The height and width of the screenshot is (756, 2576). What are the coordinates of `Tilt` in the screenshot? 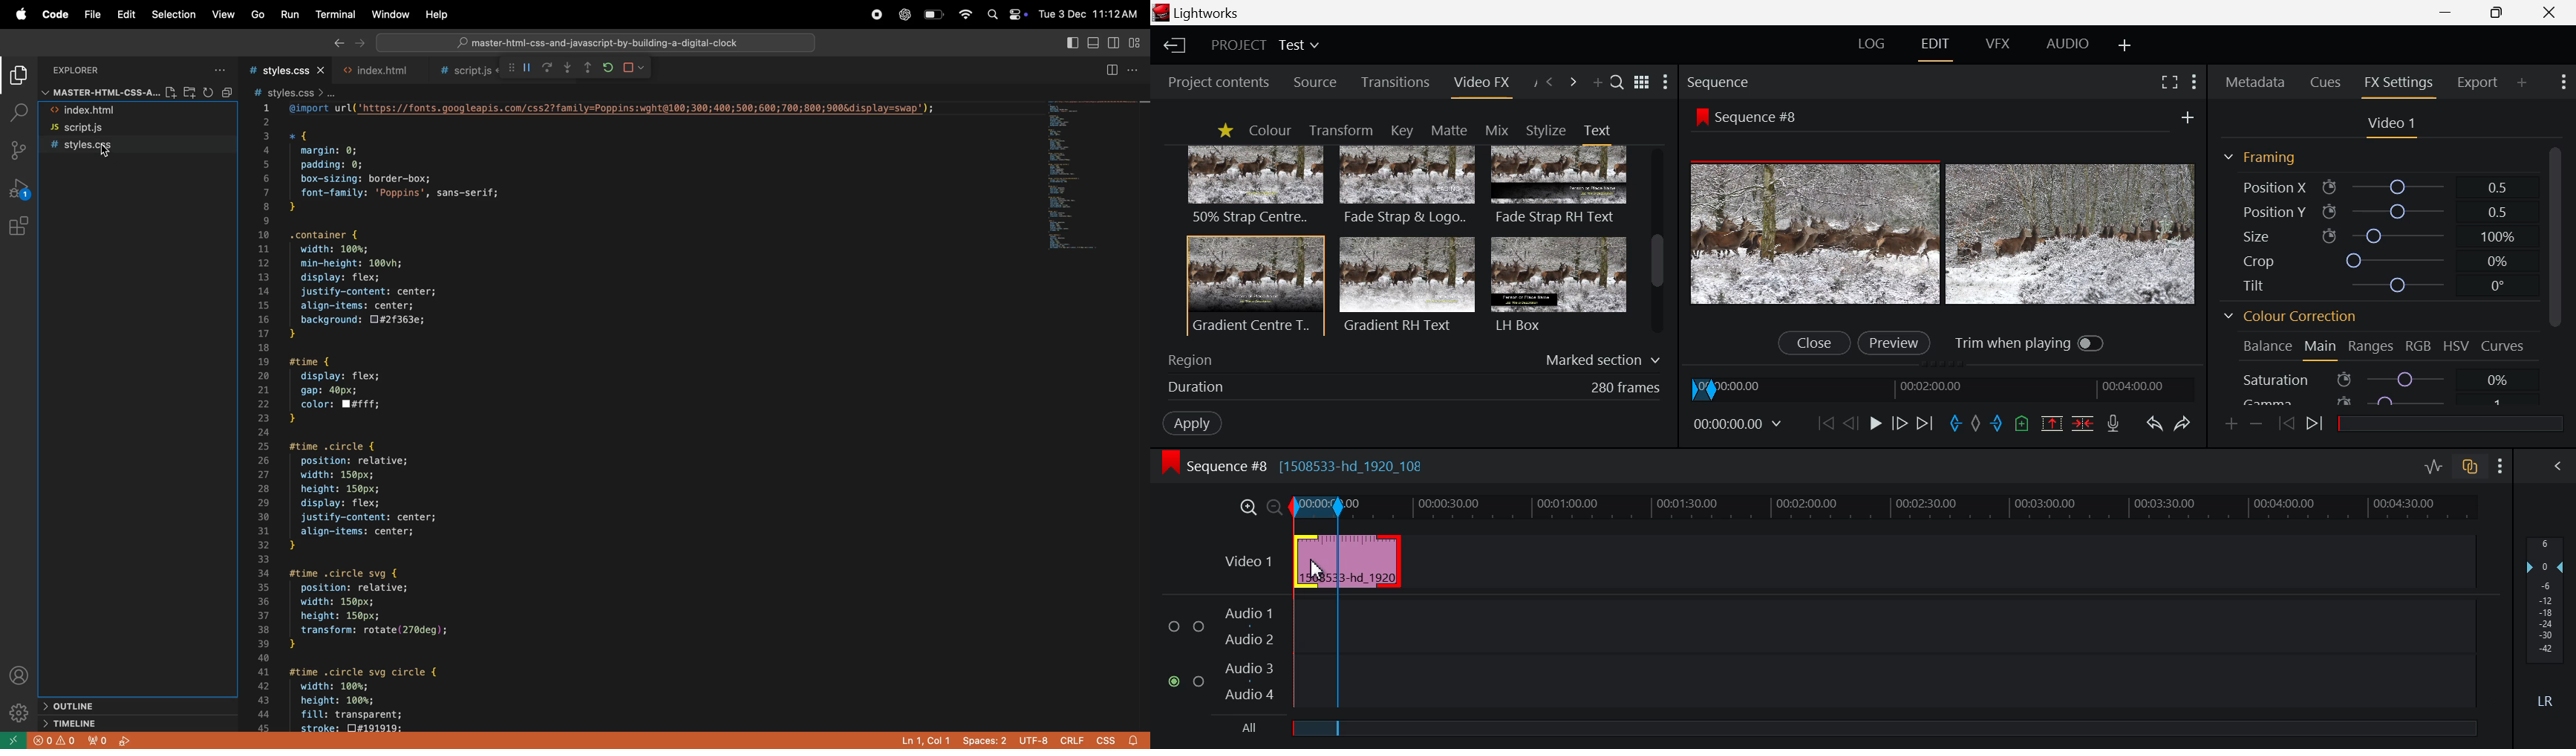 It's located at (2380, 285).